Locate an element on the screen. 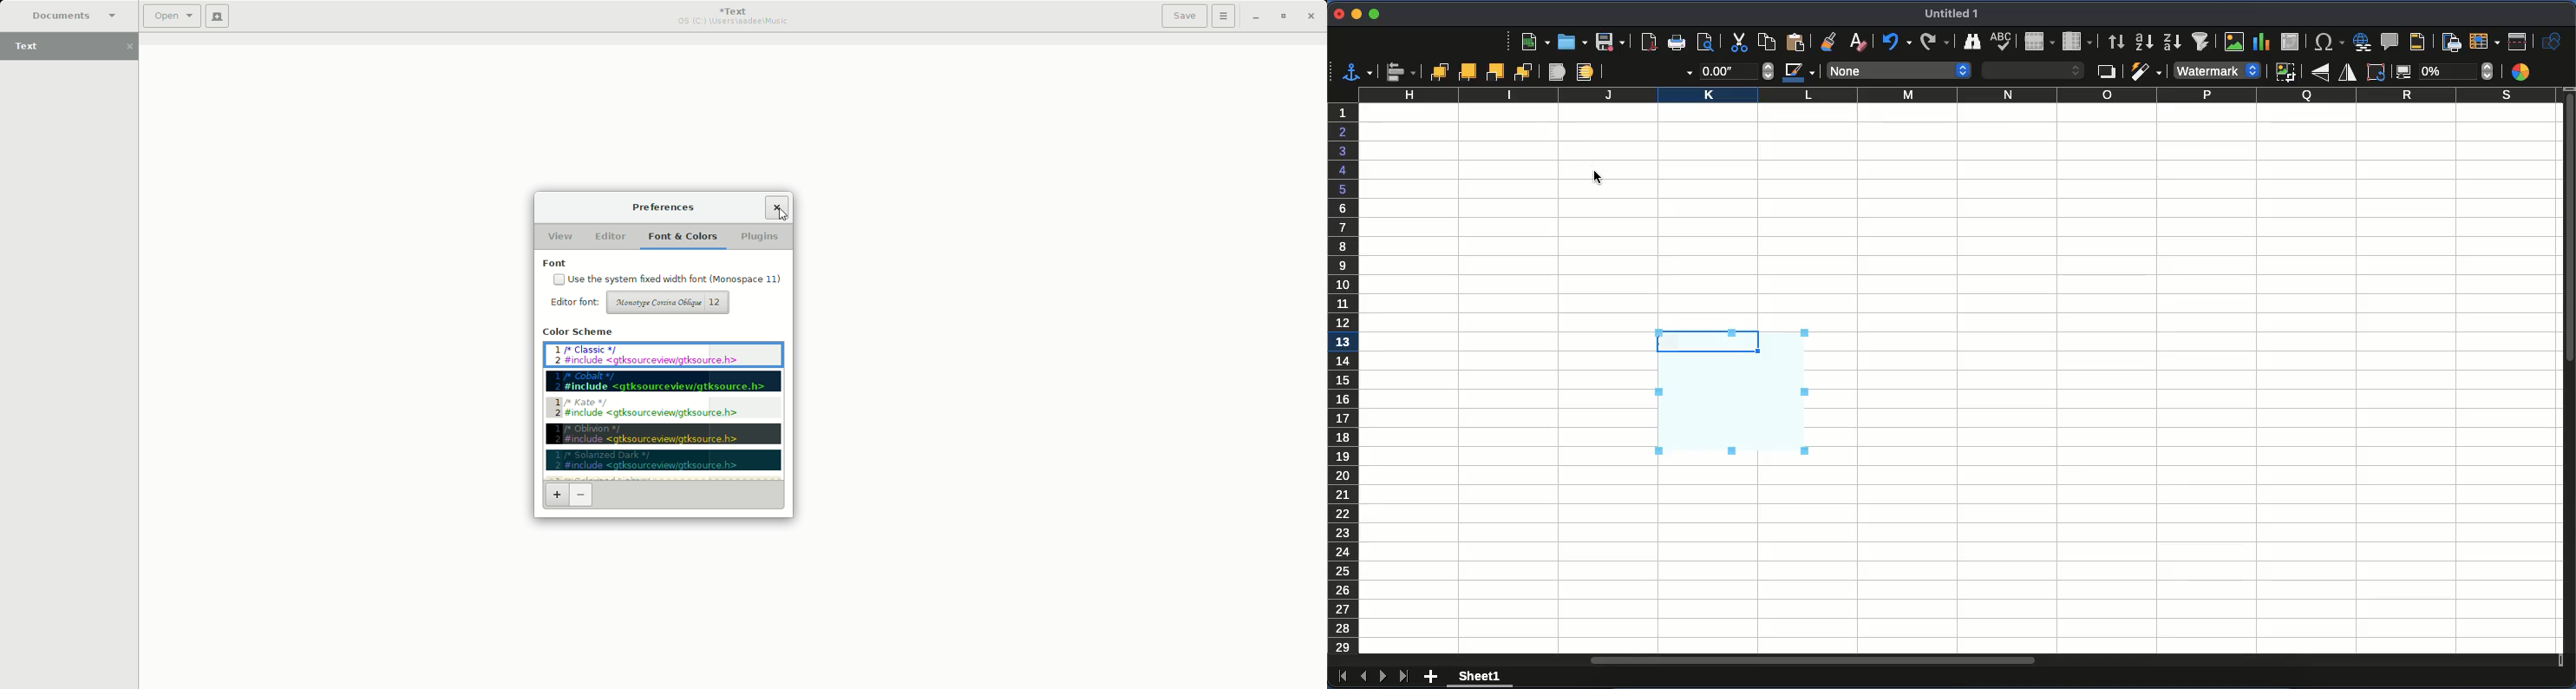 The height and width of the screenshot is (700, 2576). vertical scroll bar is located at coordinates (2568, 234).